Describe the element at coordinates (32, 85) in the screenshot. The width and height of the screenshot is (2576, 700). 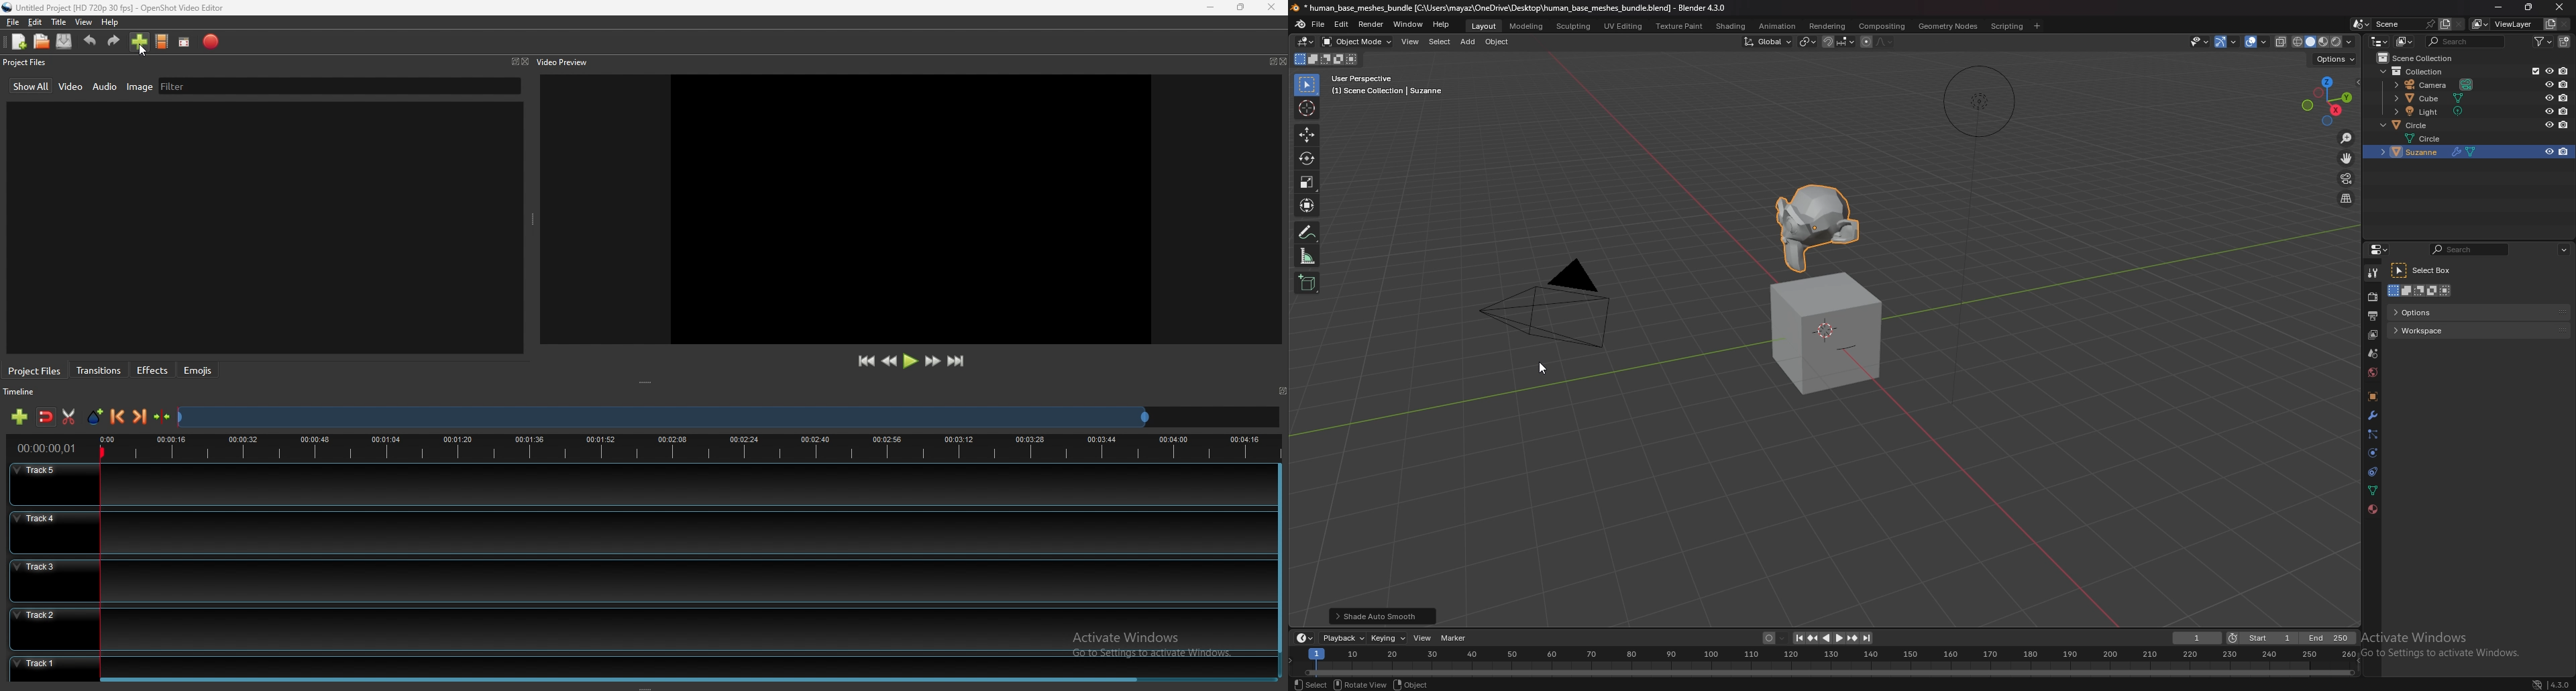
I see `show all` at that location.